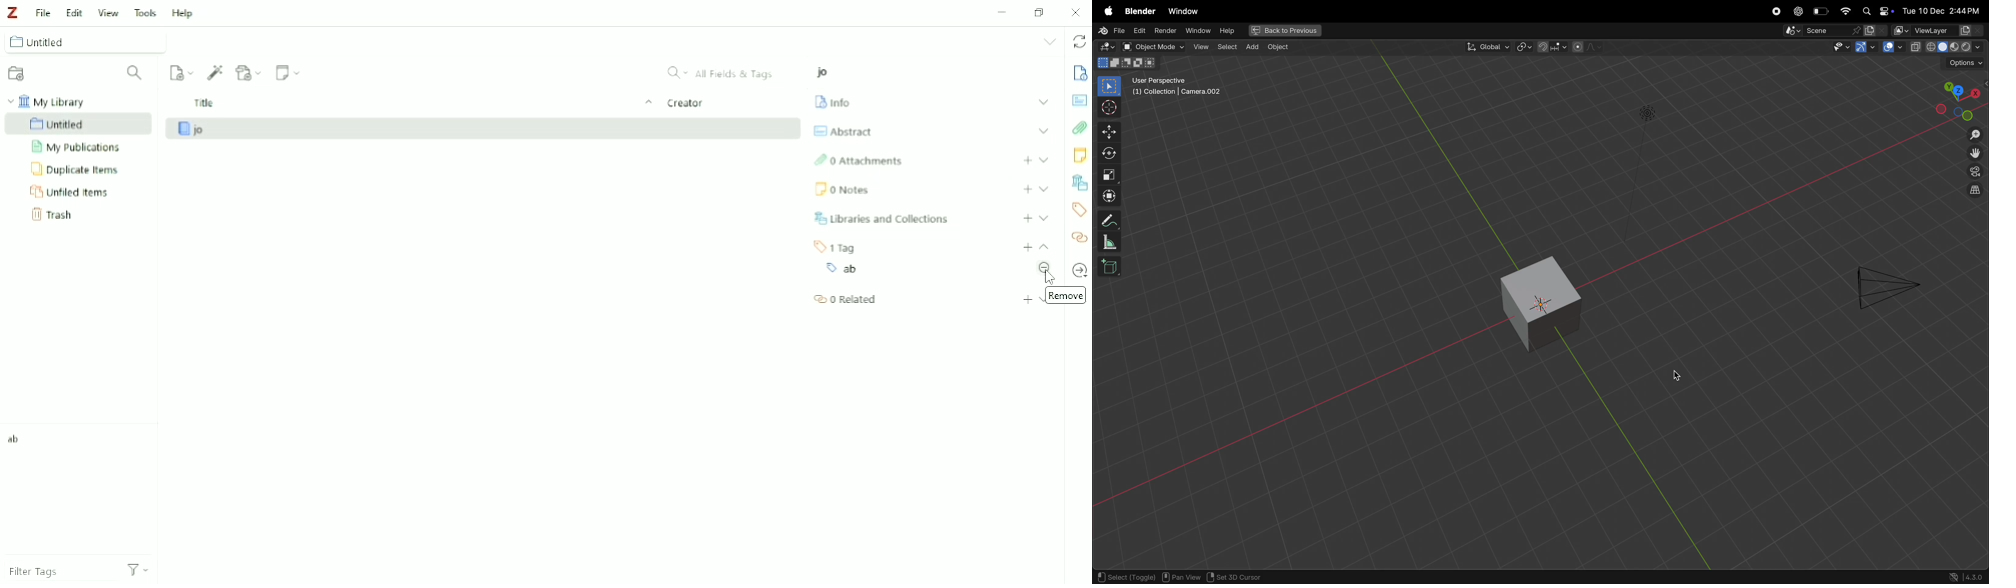 The height and width of the screenshot is (588, 2016). What do you see at coordinates (843, 131) in the screenshot?
I see `Abstract` at bounding box center [843, 131].